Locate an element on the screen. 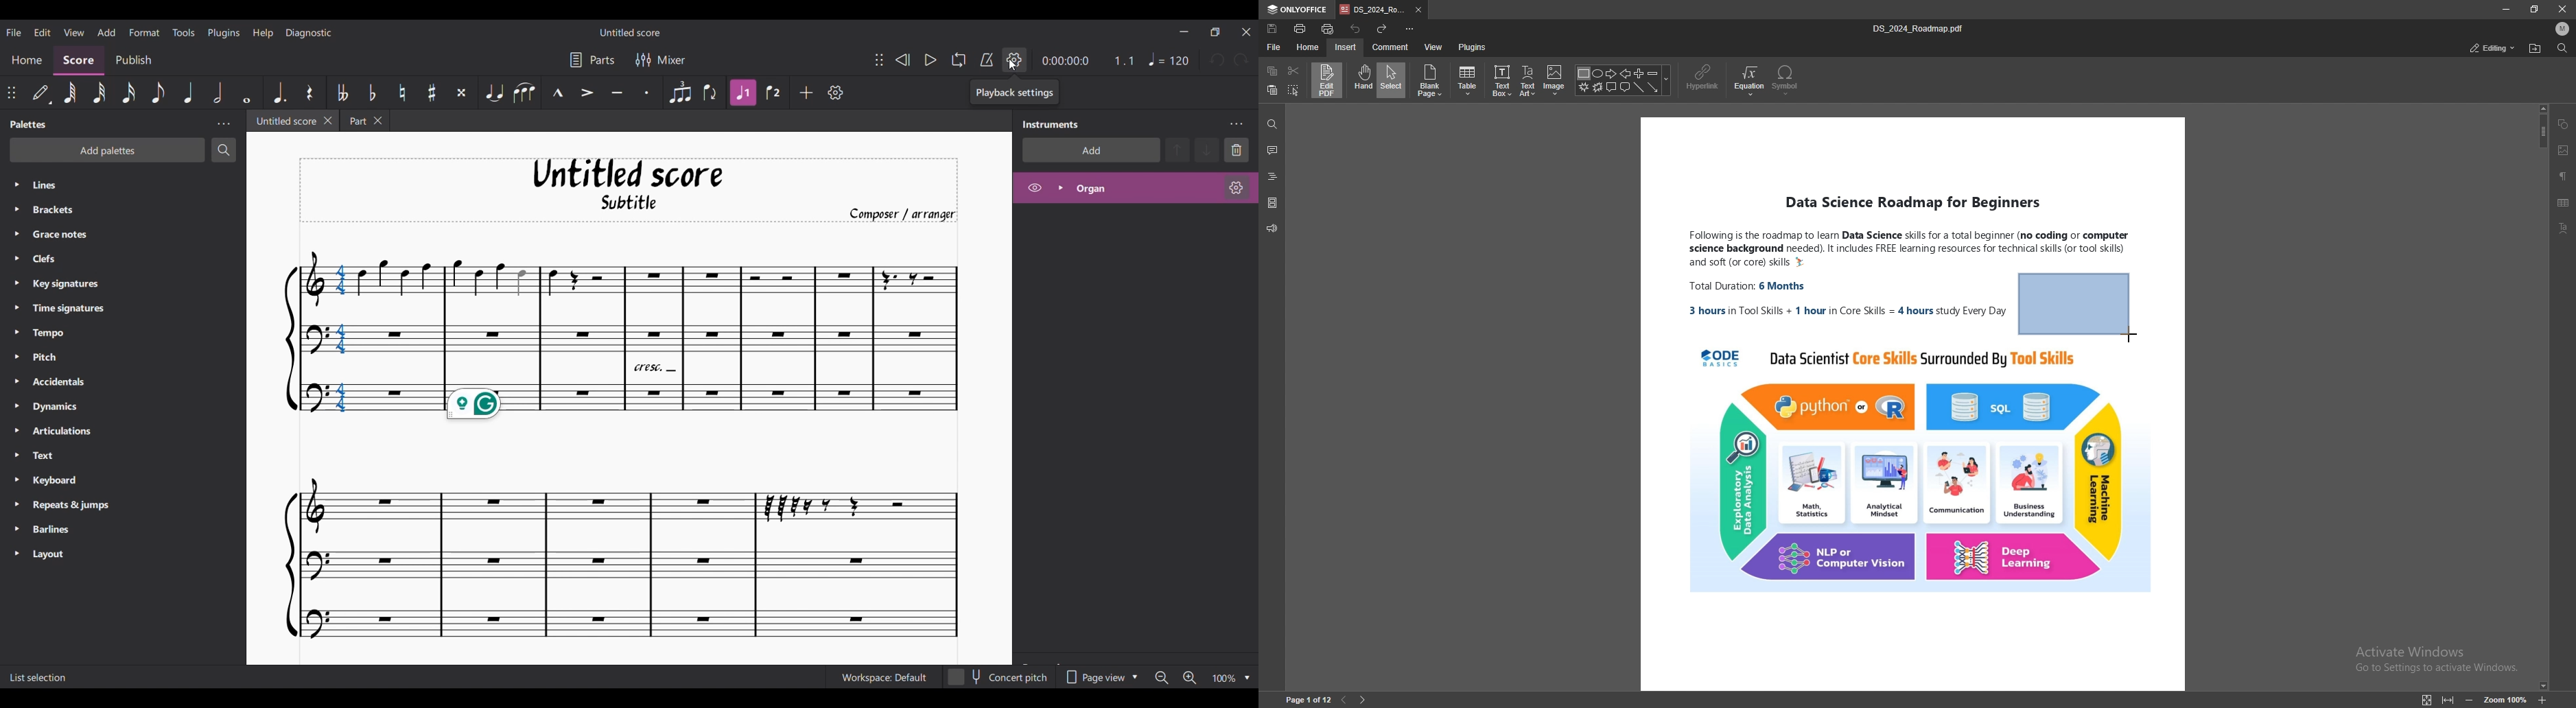 This screenshot has width=2576, height=728. Rest is located at coordinates (309, 92).